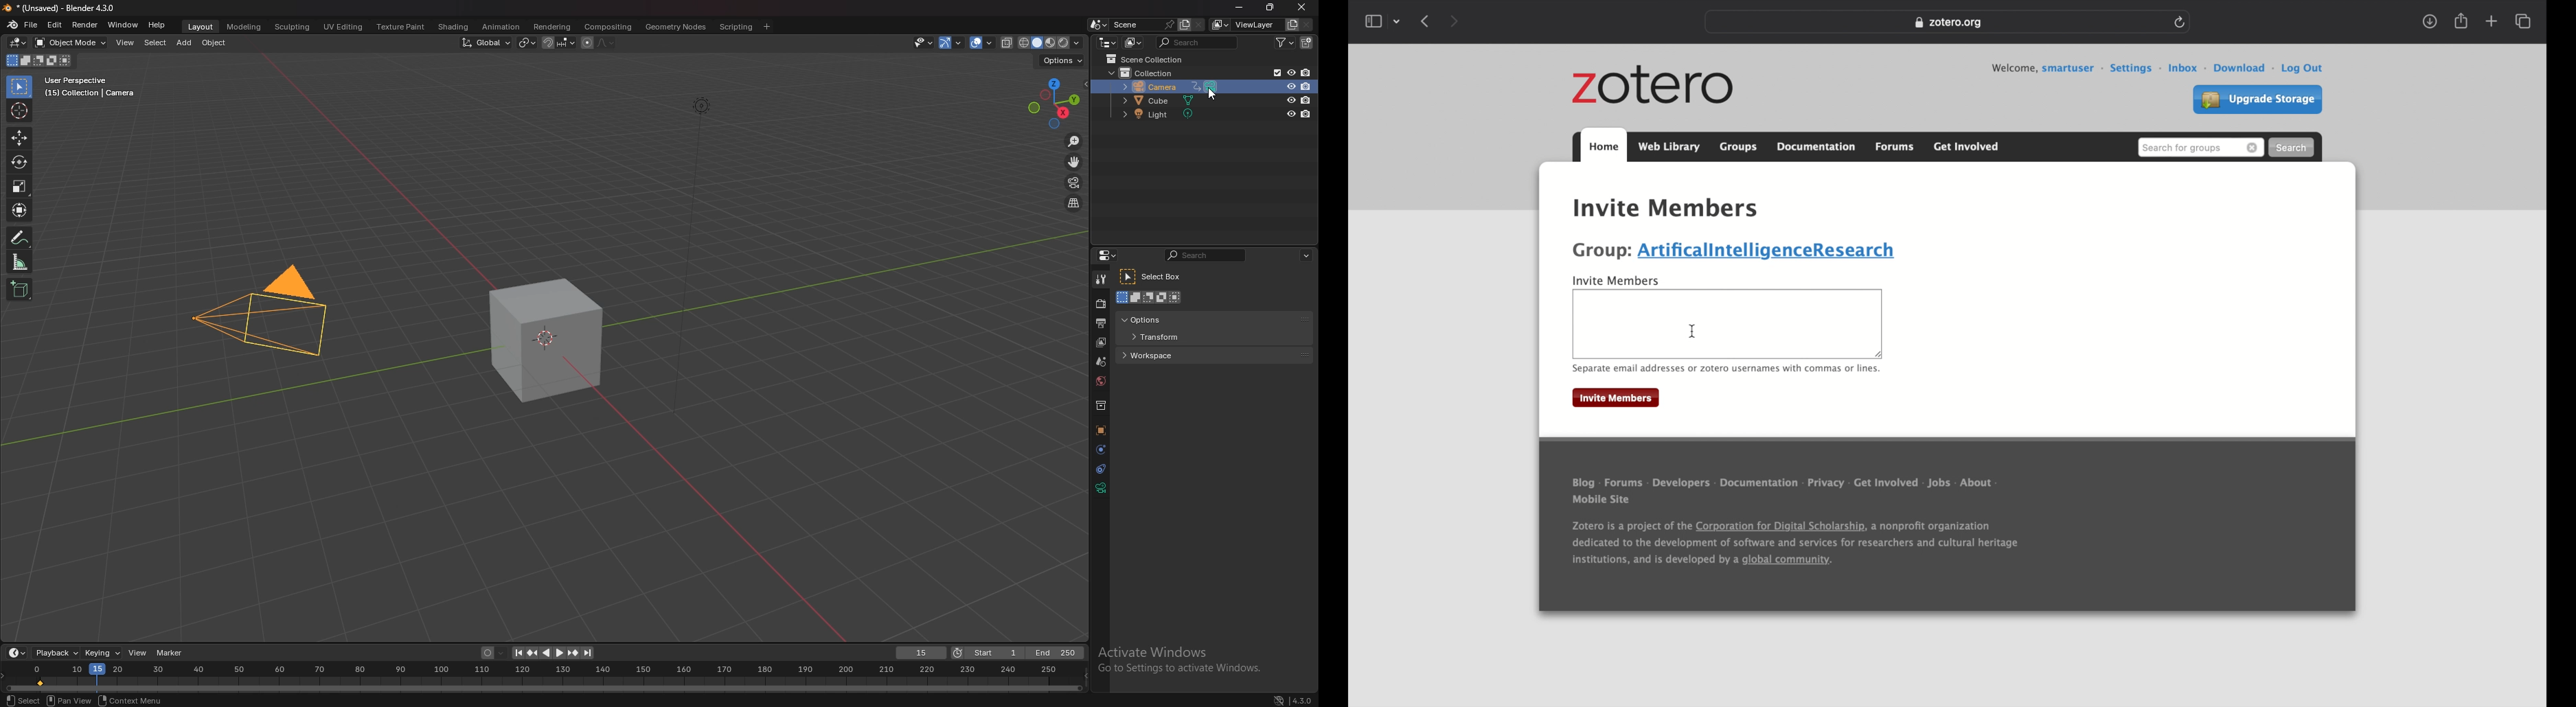 The height and width of the screenshot is (728, 2576). What do you see at coordinates (2491, 22) in the screenshot?
I see `new tab` at bounding box center [2491, 22].